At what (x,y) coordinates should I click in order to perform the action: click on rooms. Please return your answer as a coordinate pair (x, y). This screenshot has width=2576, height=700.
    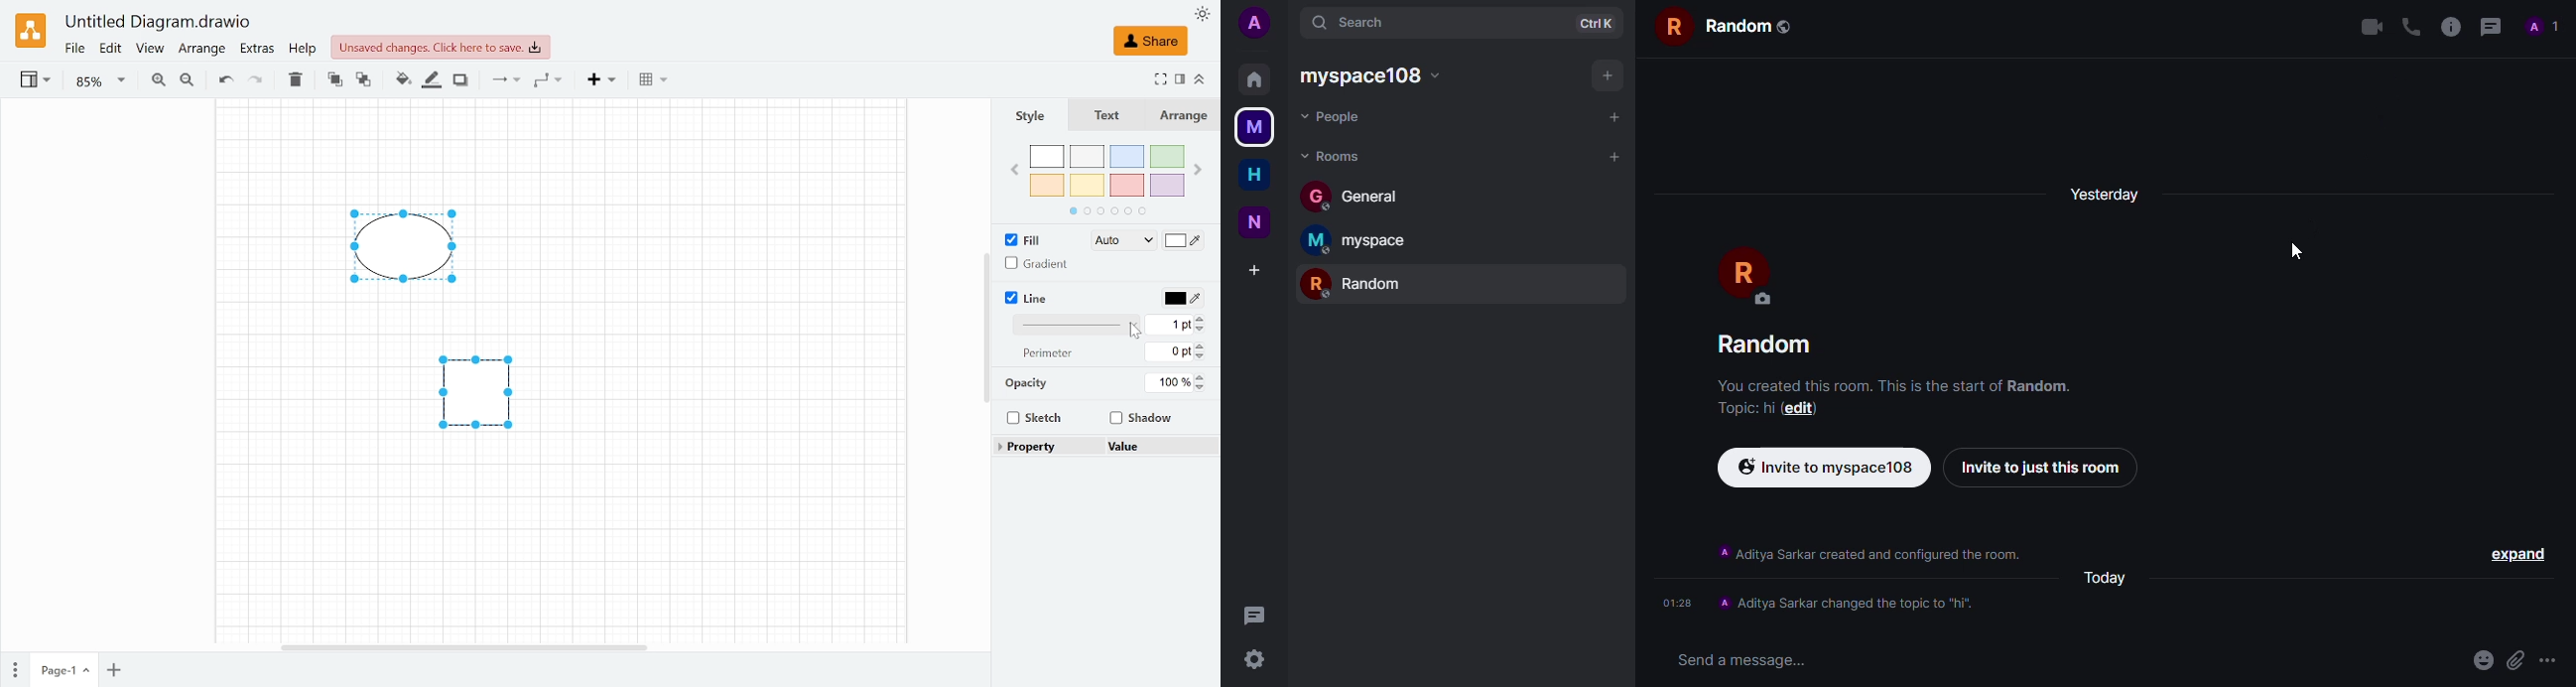
    Looking at the image, I should click on (1333, 155).